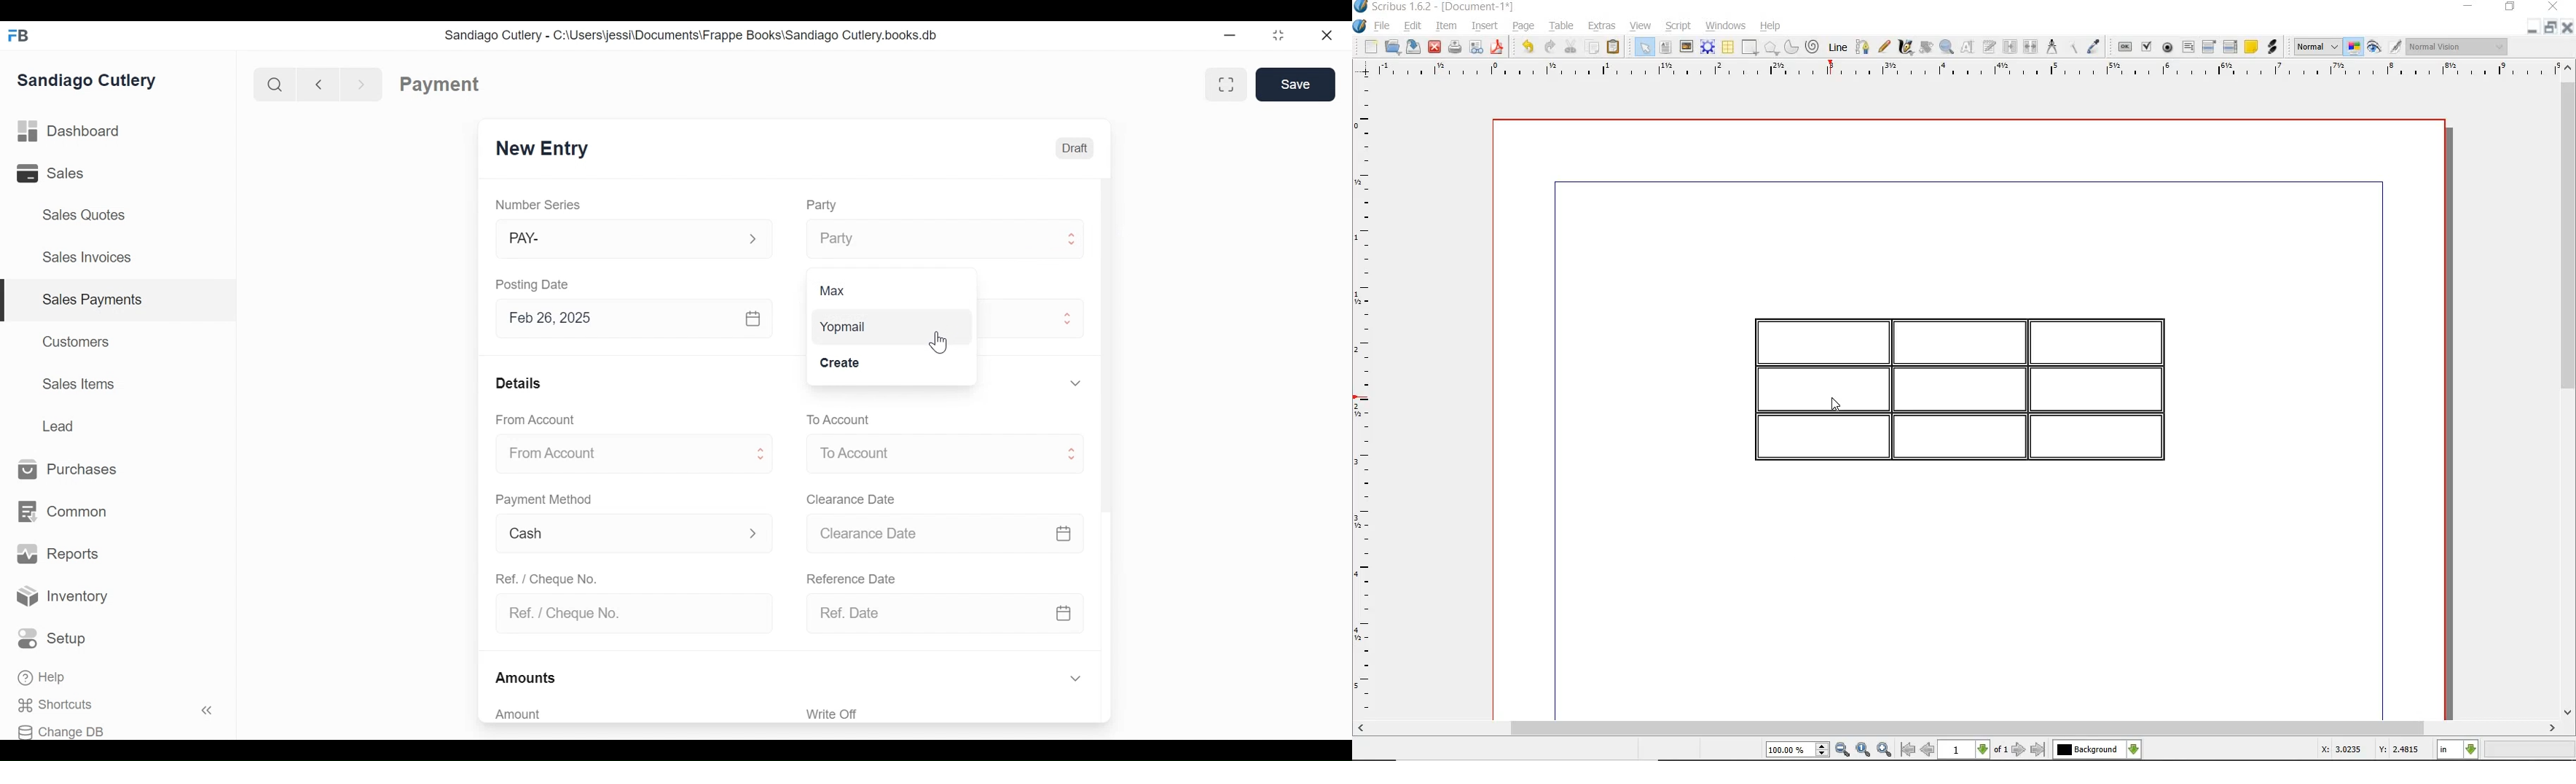 The height and width of the screenshot is (784, 2576). I want to click on Minimize, so click(1230, 37).